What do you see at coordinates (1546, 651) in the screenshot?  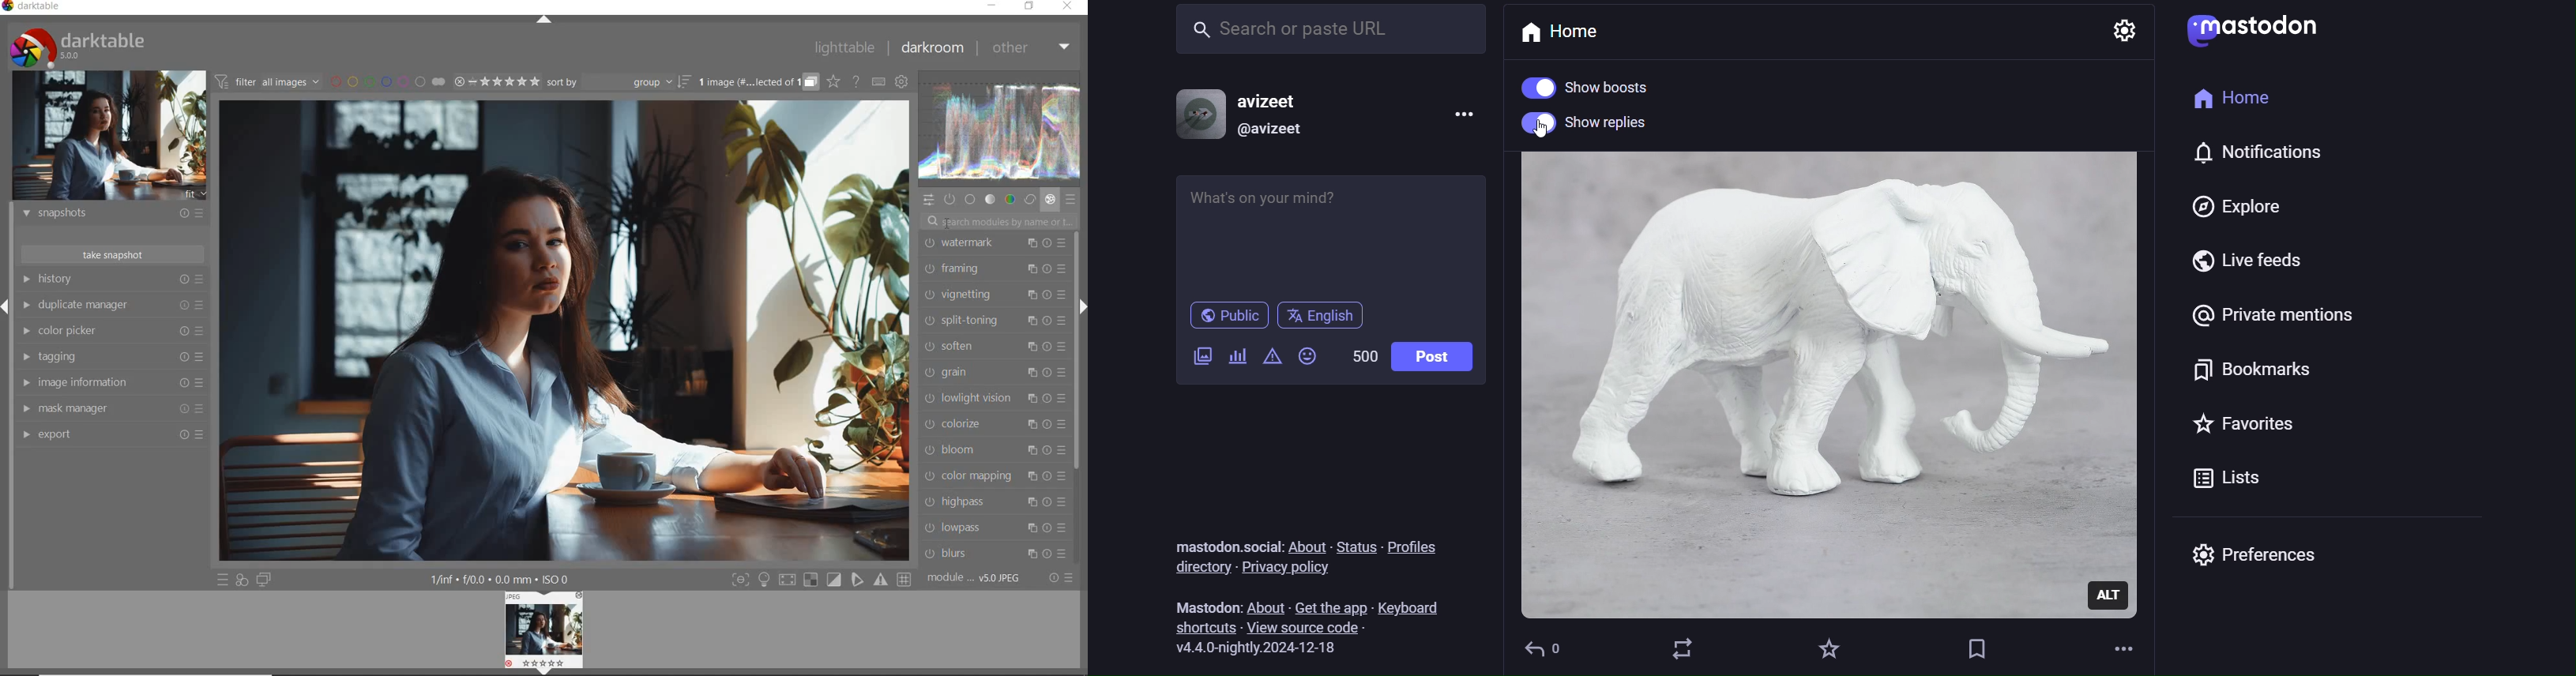 I see `reply` at bounding box center [1546, 651].